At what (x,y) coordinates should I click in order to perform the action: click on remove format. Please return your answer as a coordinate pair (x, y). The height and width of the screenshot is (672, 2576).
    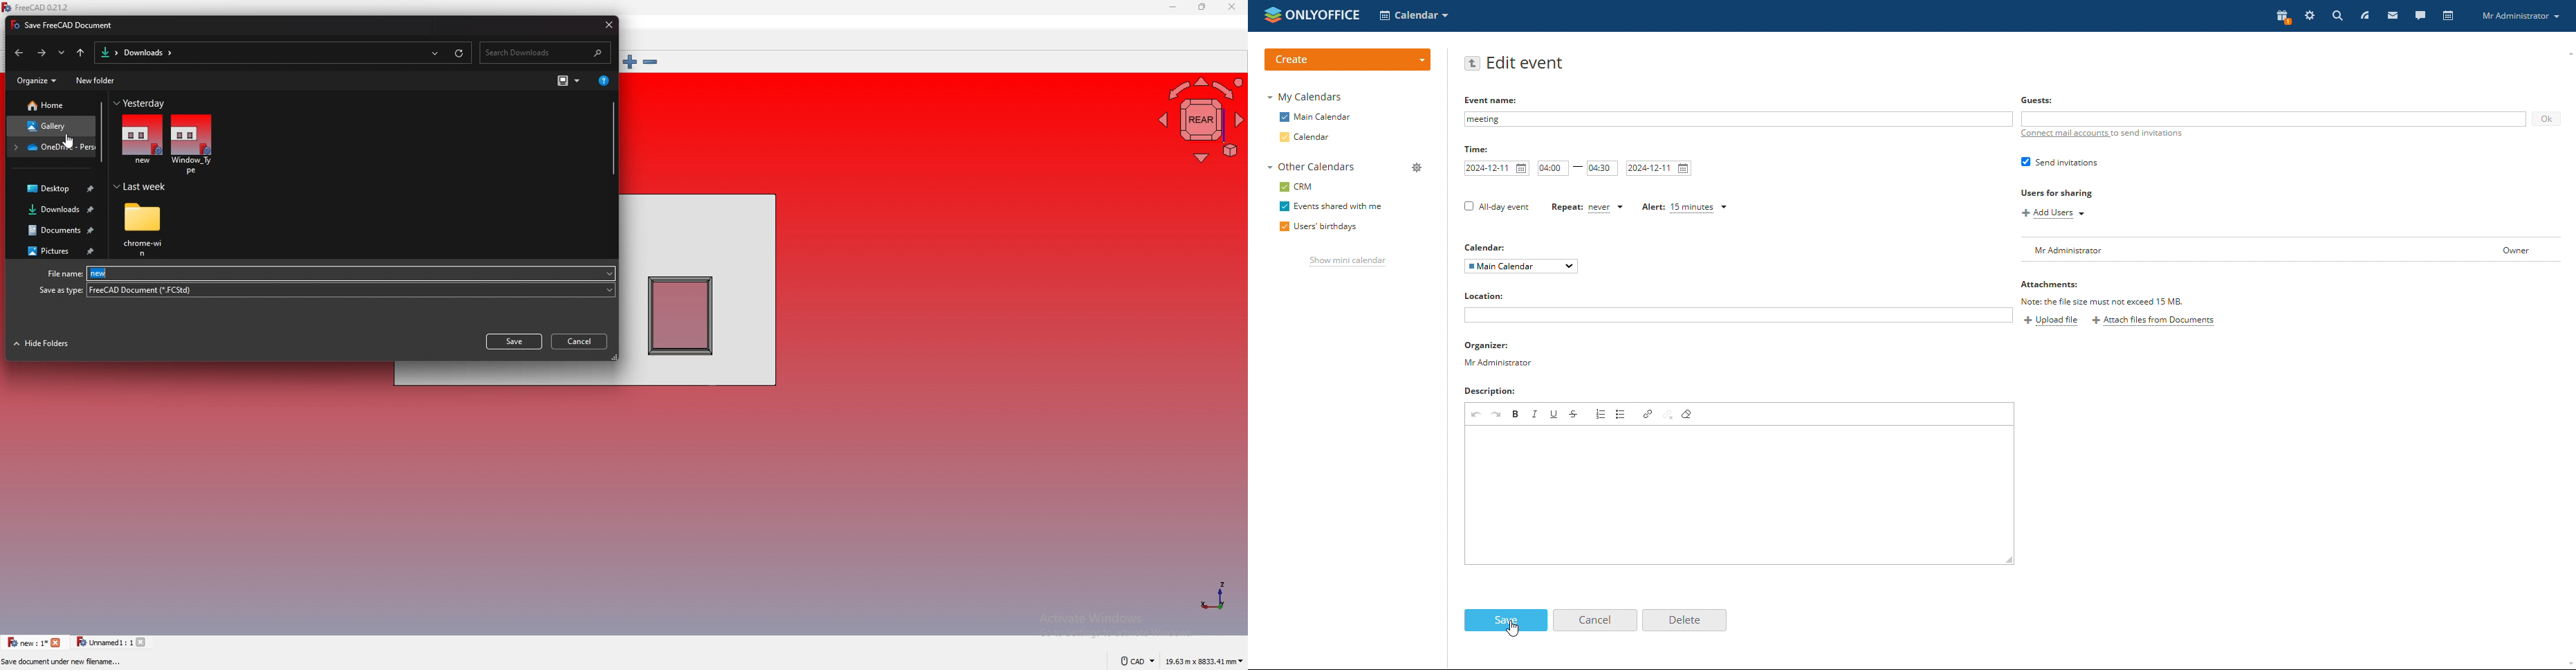
    Looking at the image, I should click on (1687, 415).